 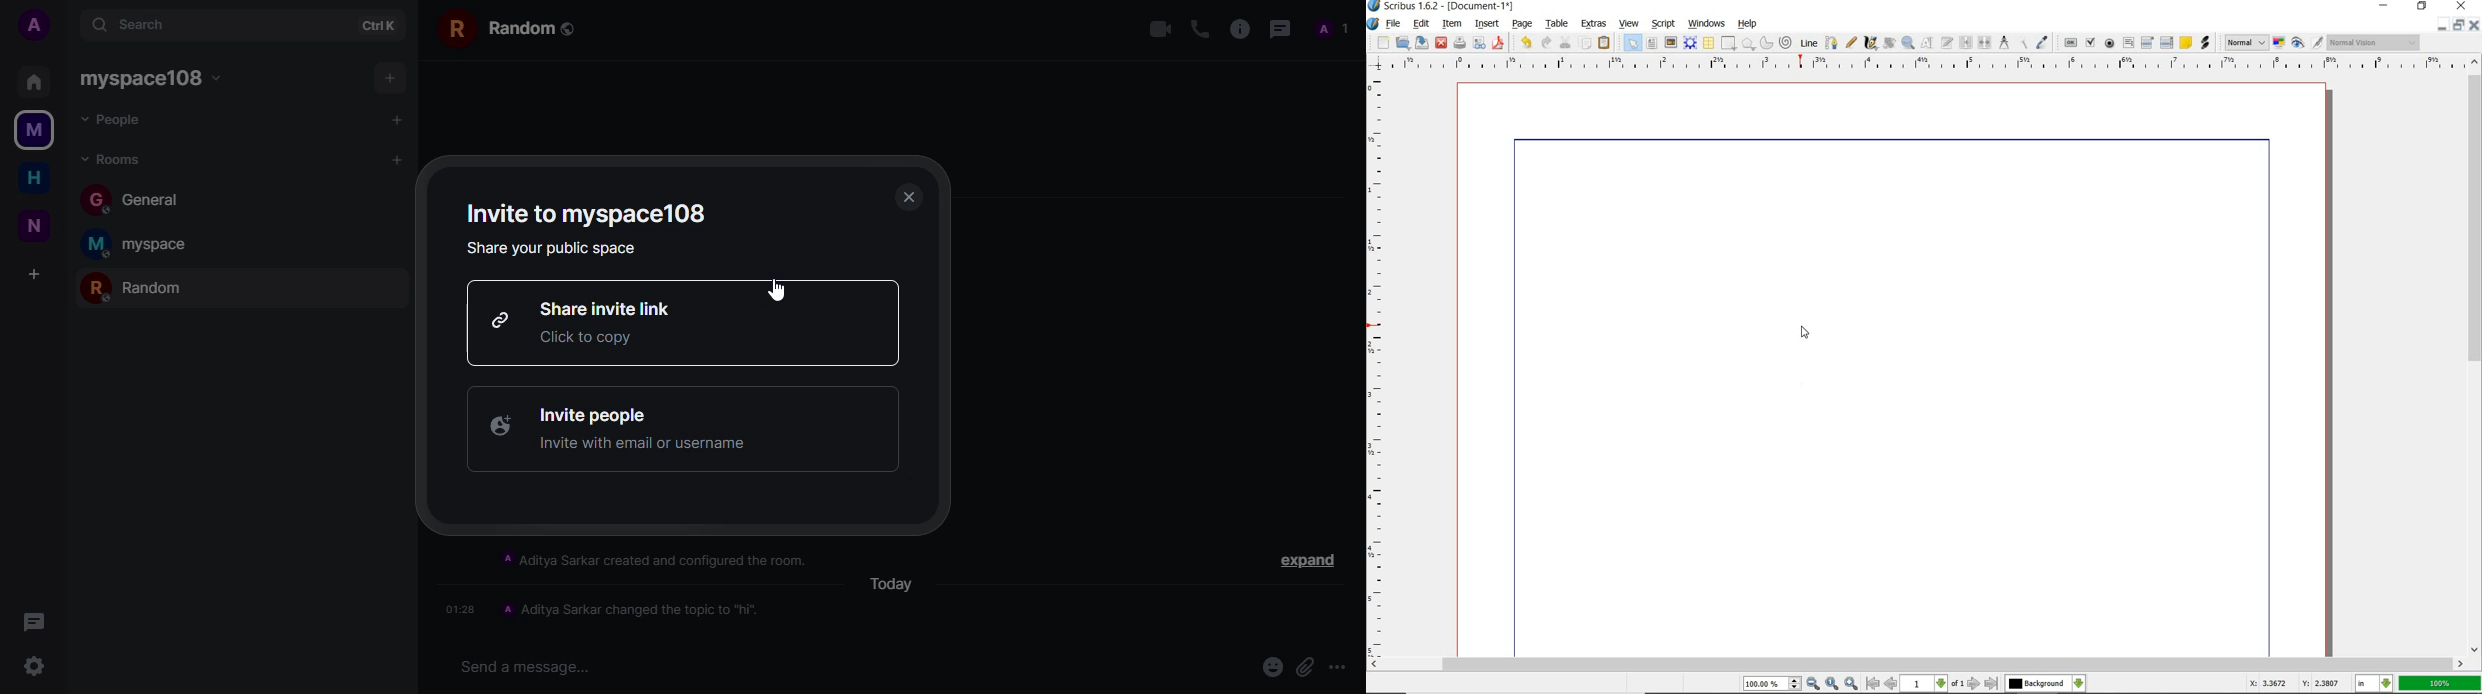 What do you see at coordinates (1892, 685) in the screenshot?
I see `Previous Page` at bounding box center [1892, 685].